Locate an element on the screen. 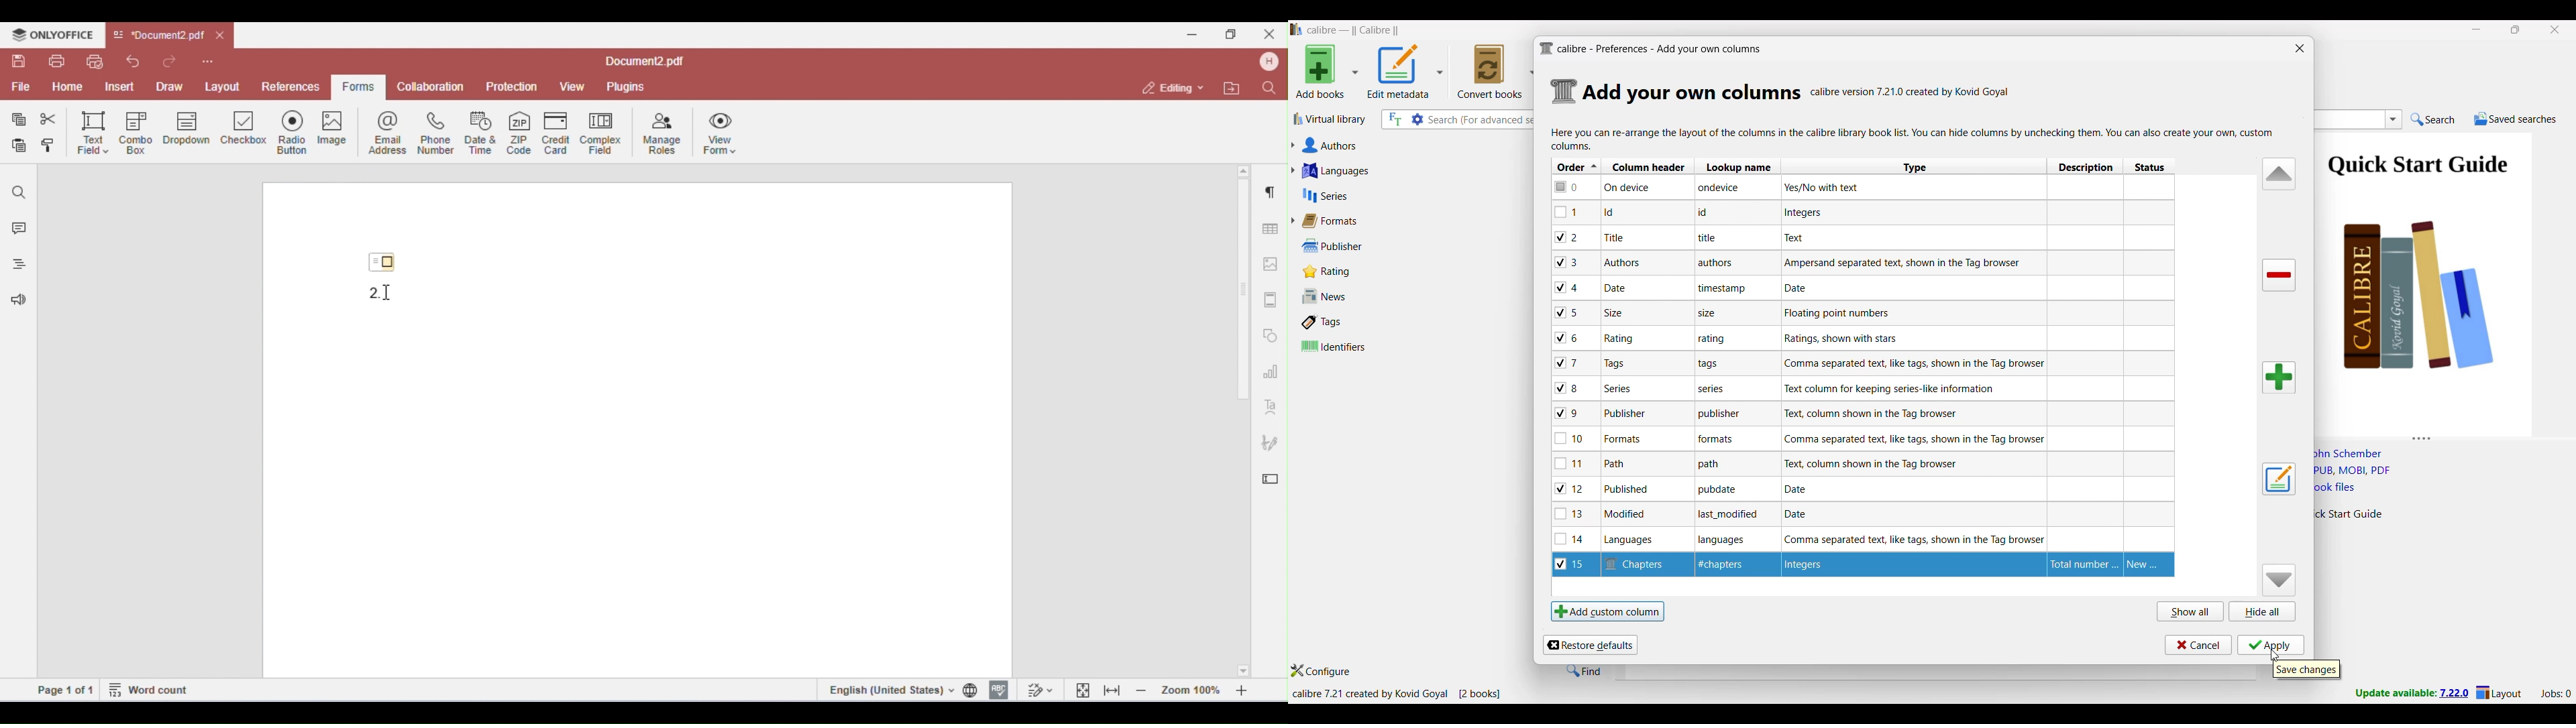 This screenshot has height=728, width=2576. Virtual library is located at coordinates (1330, 119).